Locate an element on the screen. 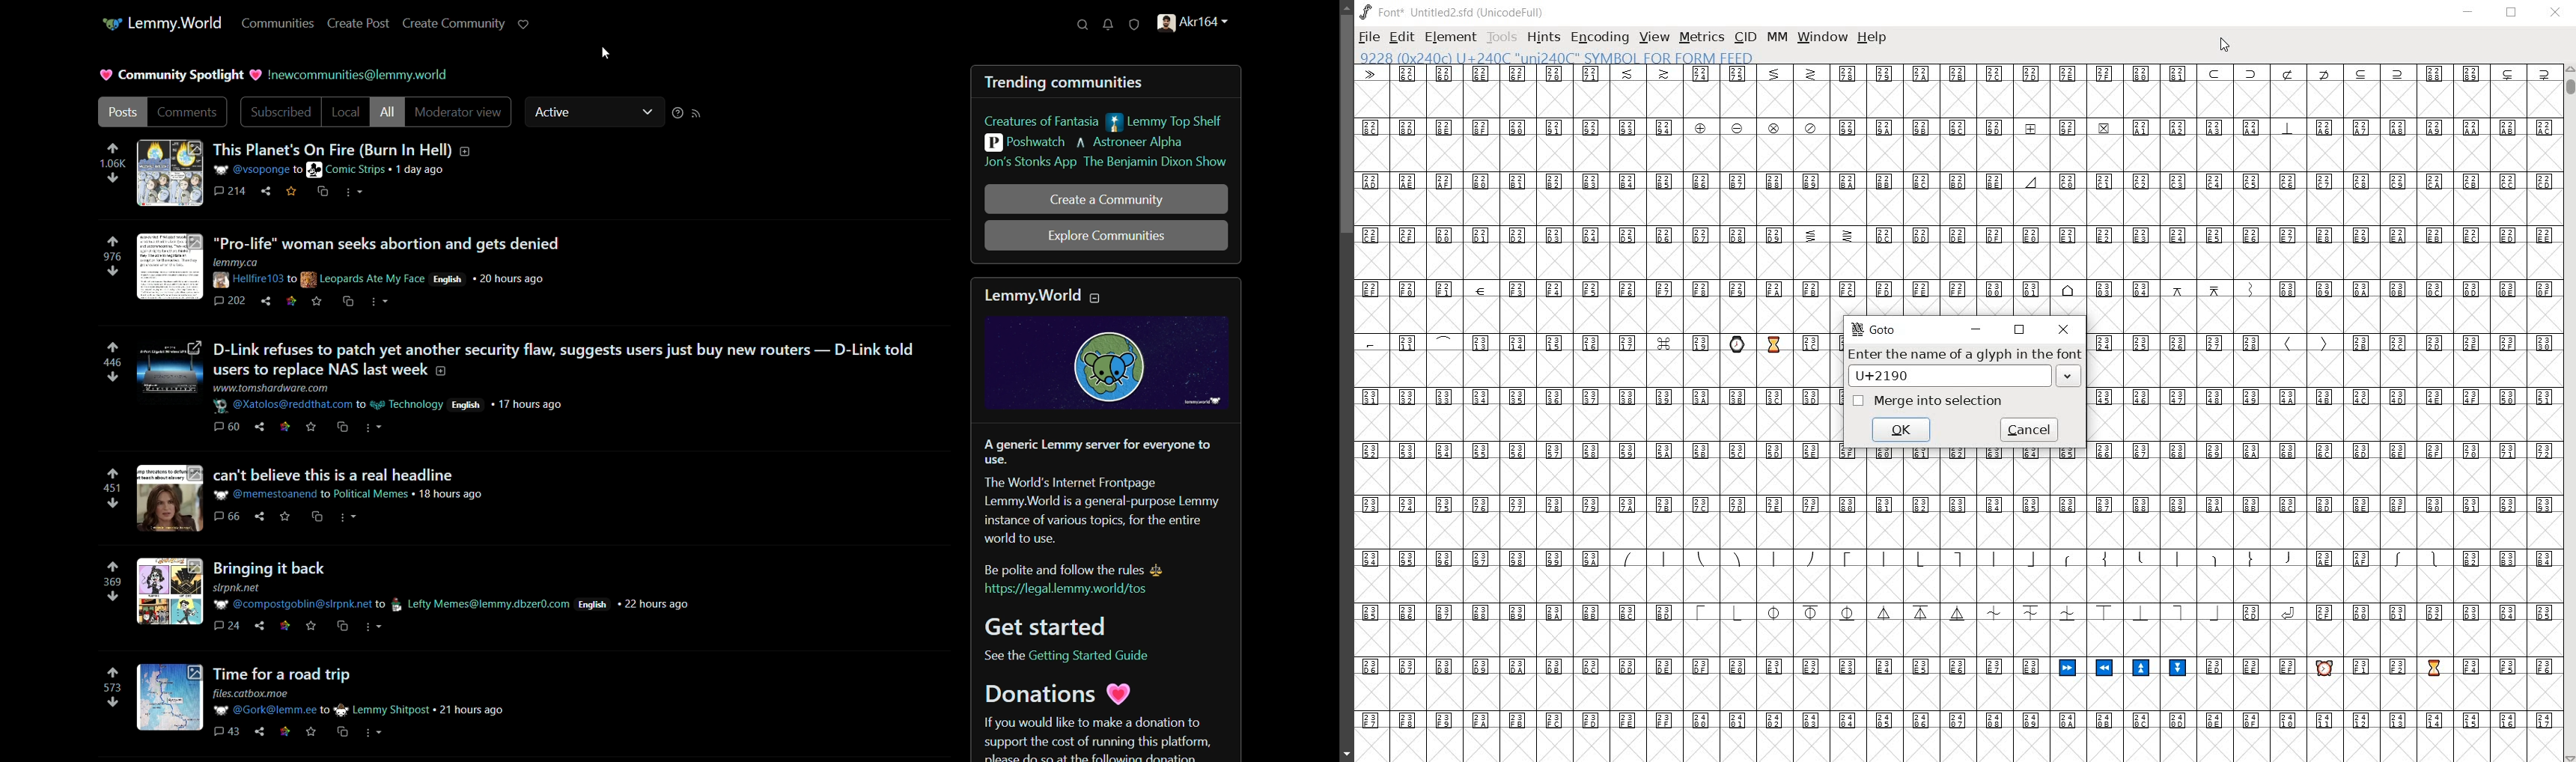 Image resolution: width=2576 pixels, height=784 pixels. cursor is located at coordinates (2224, 47).